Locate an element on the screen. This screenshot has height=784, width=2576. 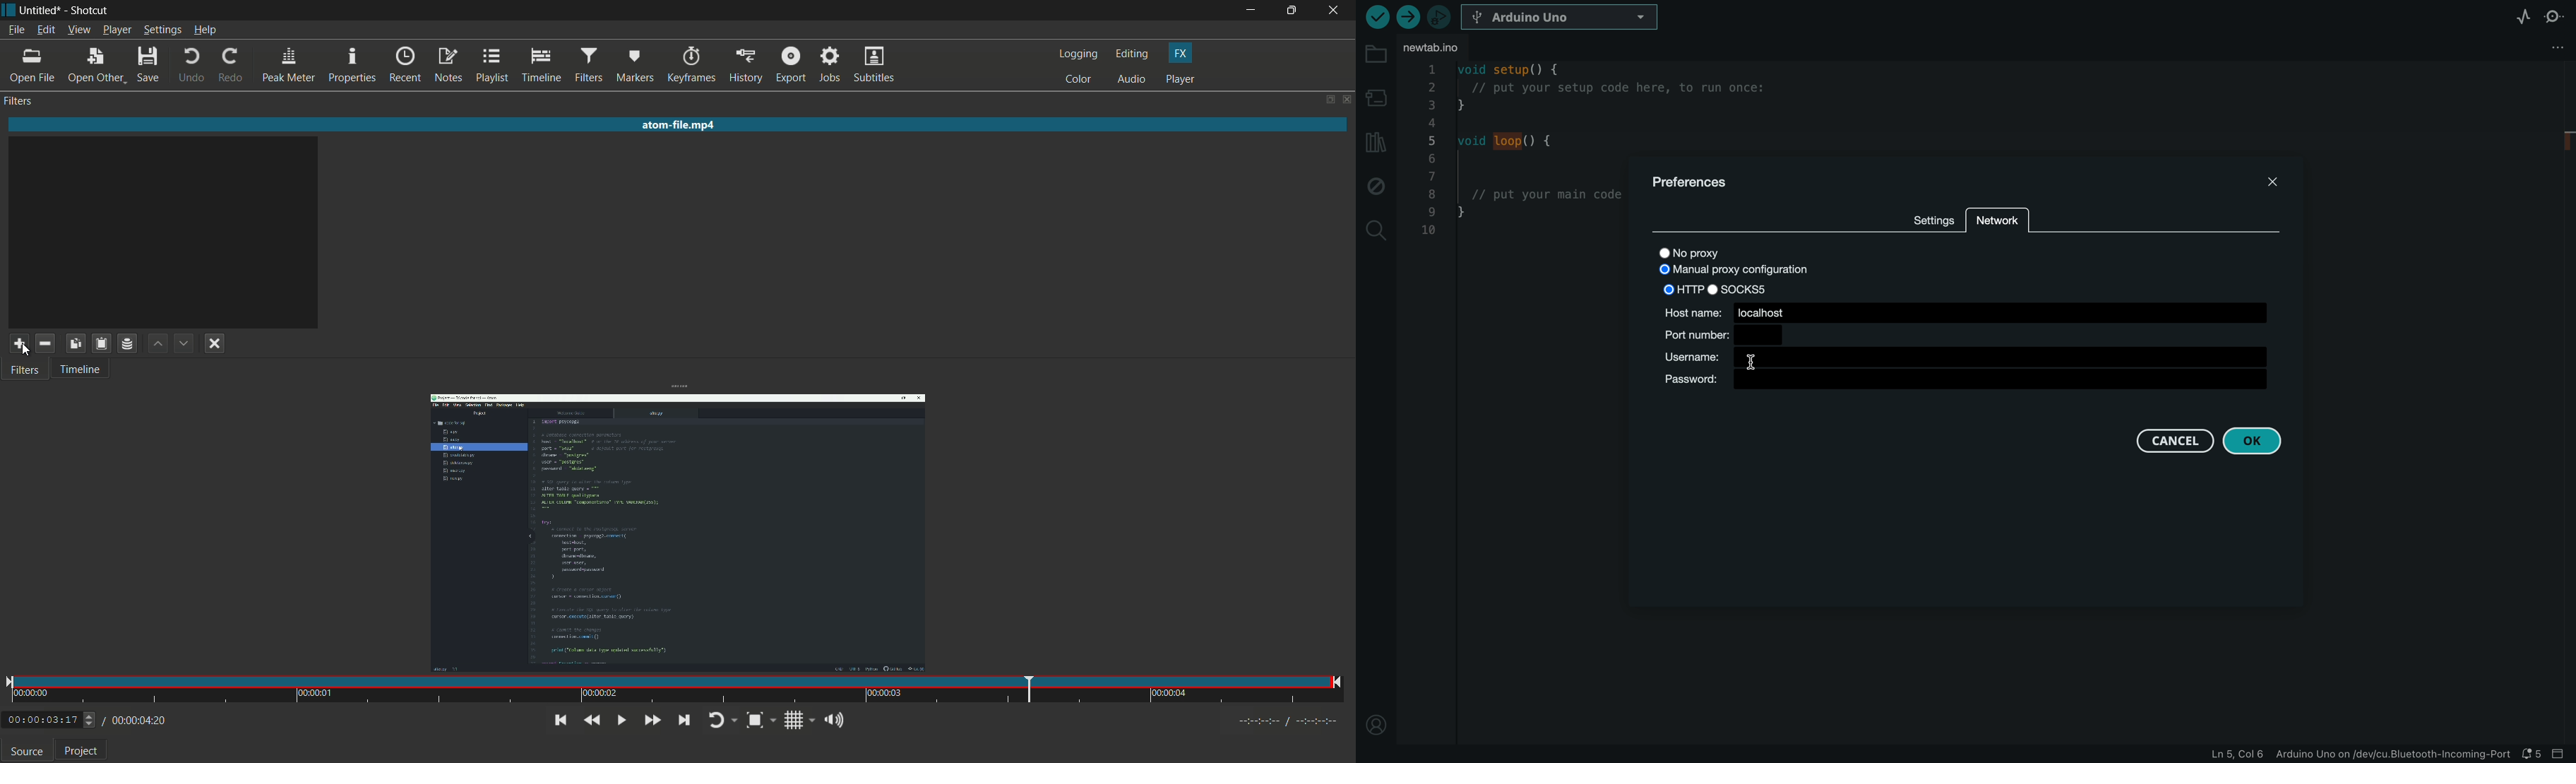
playlist is located at coordinates (492, 65).